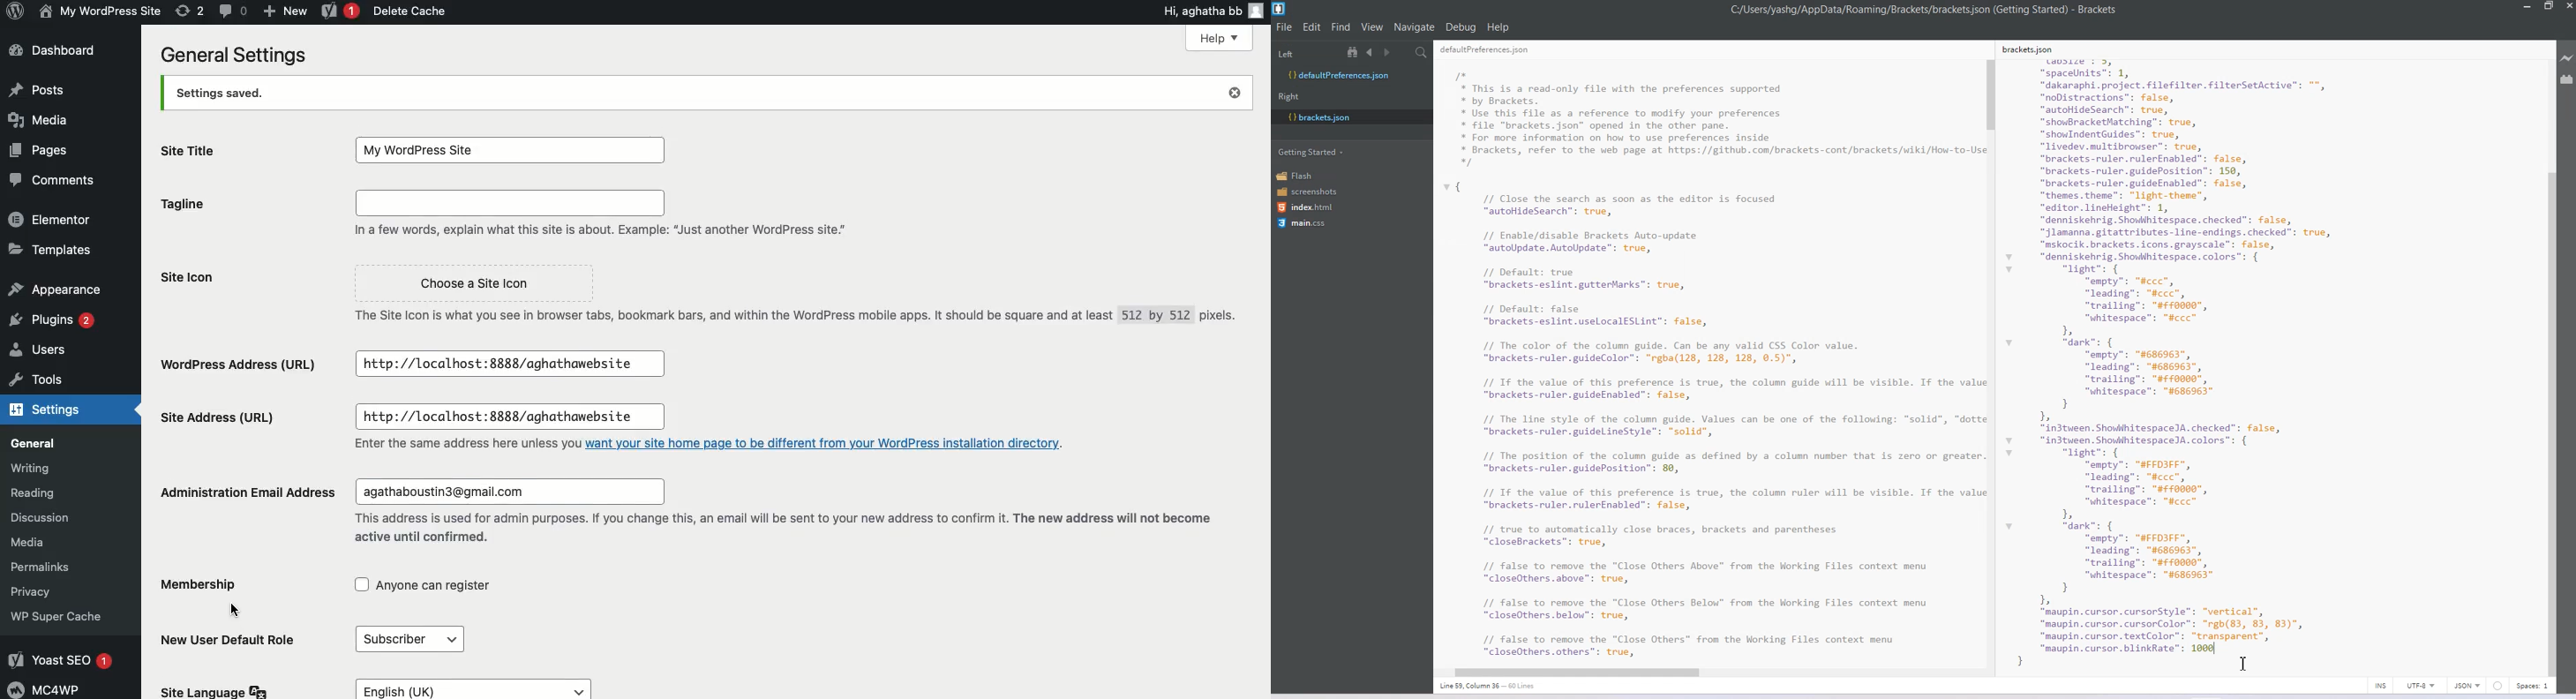 The image size is (2576, 700). What do you see at coordinates (2567, 82) in the screenshot?
I see `Extension Manager` at bounding box center [2567, 82].